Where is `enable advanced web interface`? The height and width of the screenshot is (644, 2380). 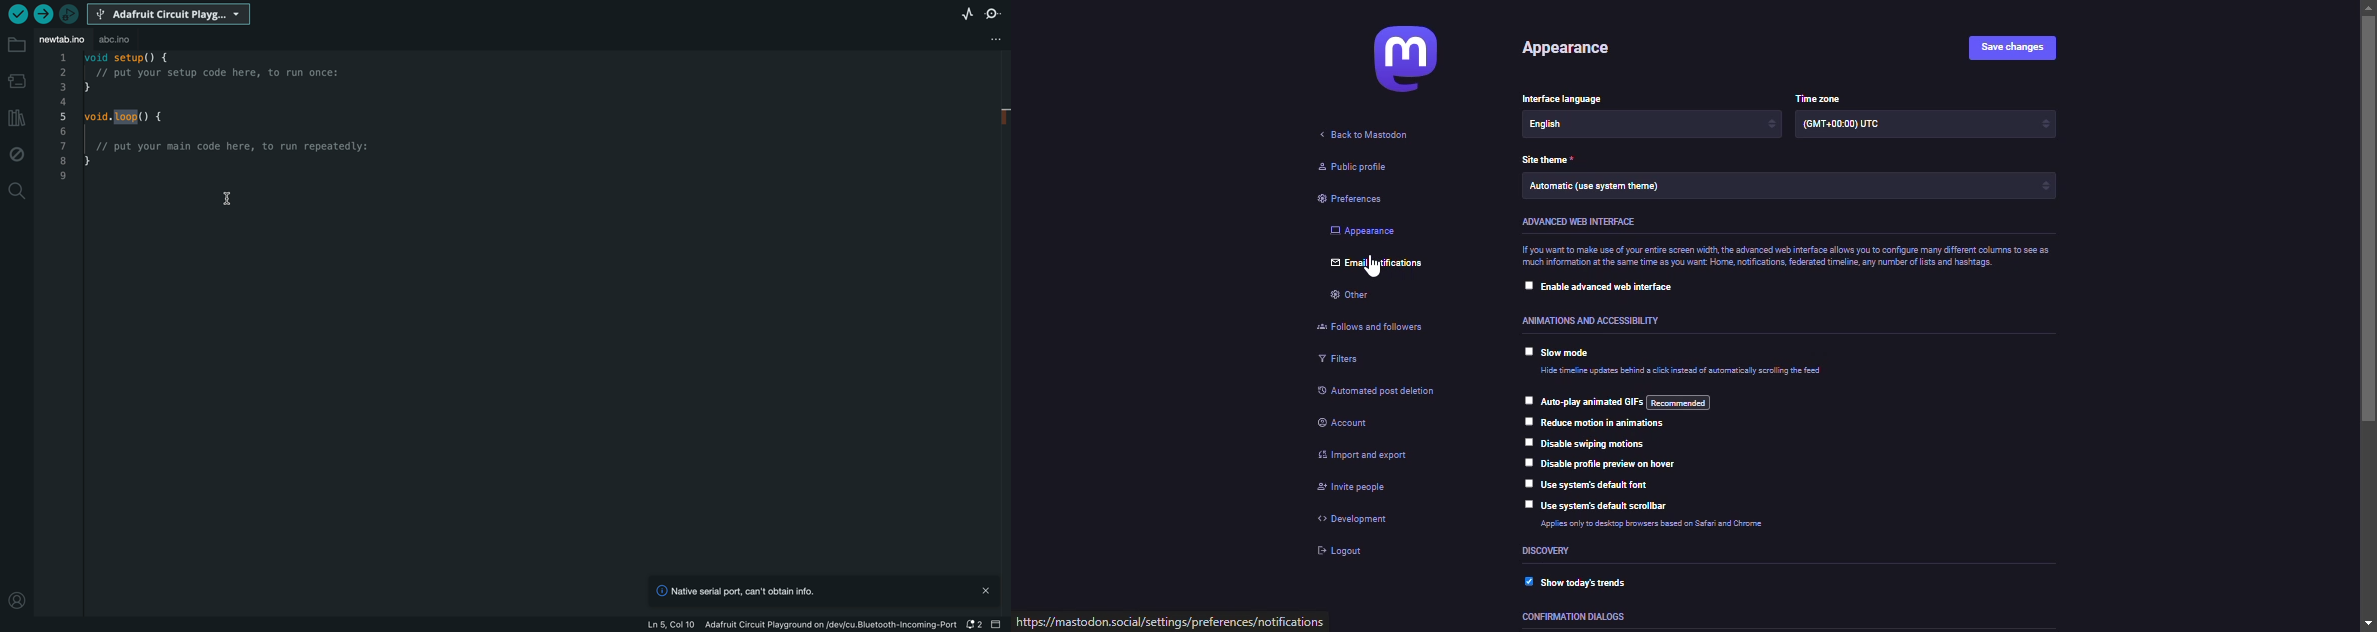
enable advanced web interface is located at coordinates (1609, 289).